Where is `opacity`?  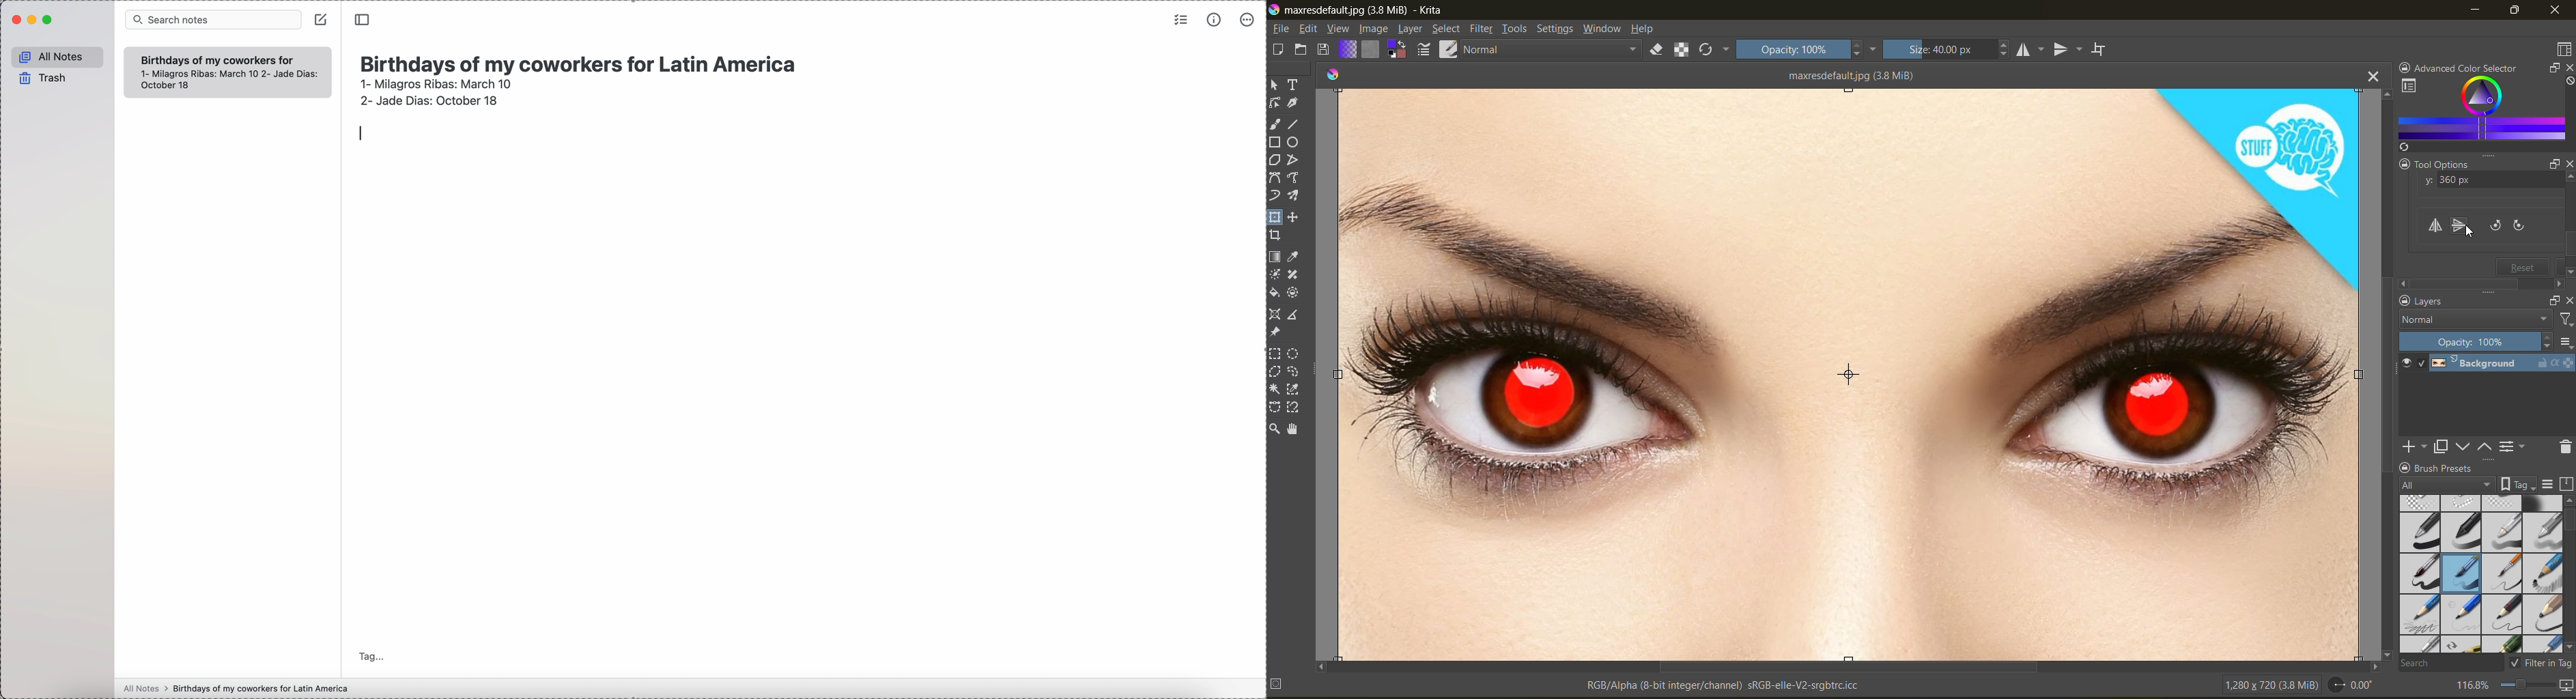
opacity is located at coordinates (1805, 51).